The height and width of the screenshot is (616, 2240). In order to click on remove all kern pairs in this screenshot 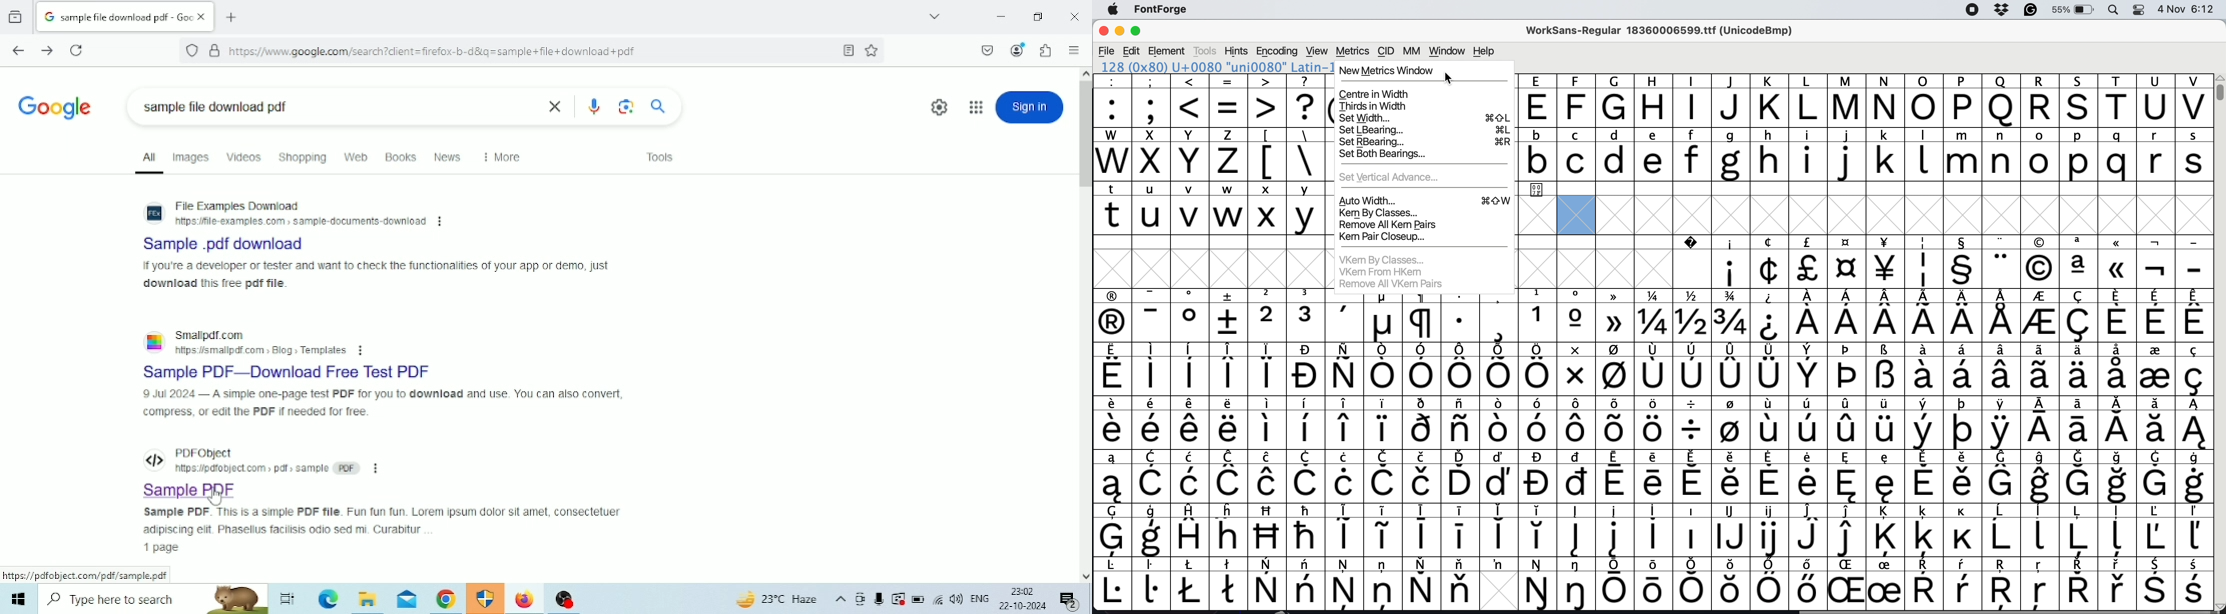, I will do `click(1387, 224)`.